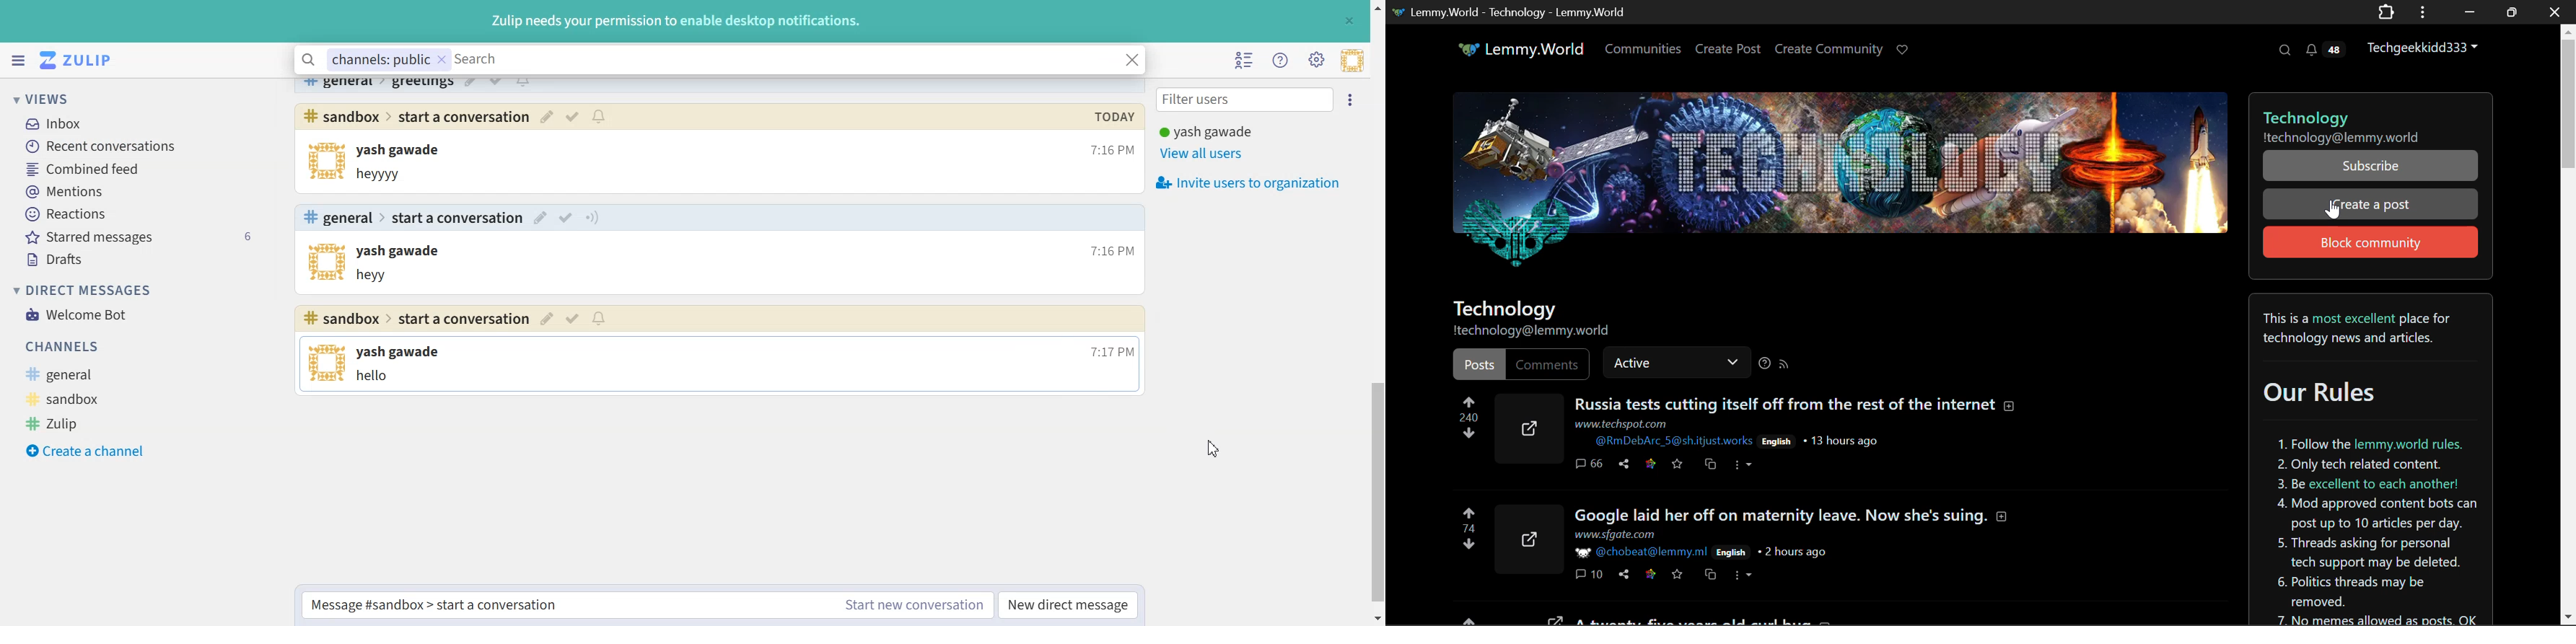  What do you see at coordinates (1113, 115) in the screenshot?
I see `Today` at bounding box center [1113, 115].